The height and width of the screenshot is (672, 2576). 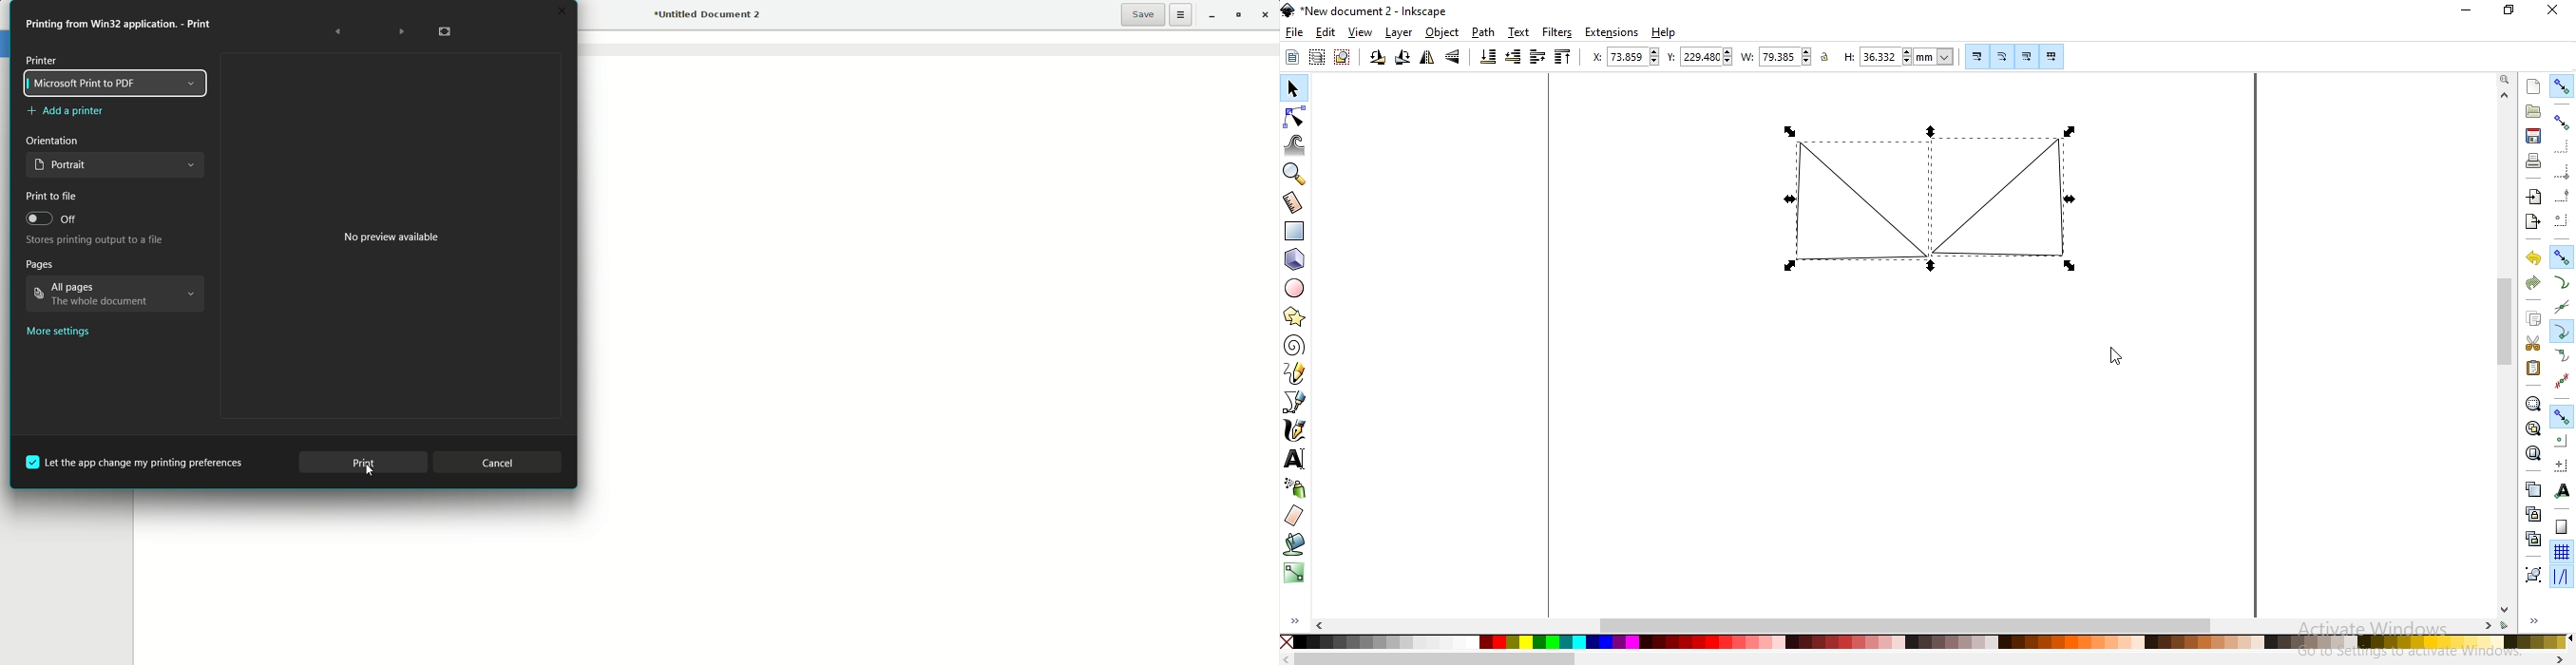 What do you see at coordinates (2531, 258) in the screenshot?
I see `undo the action` at bounding box center [2531, 258].